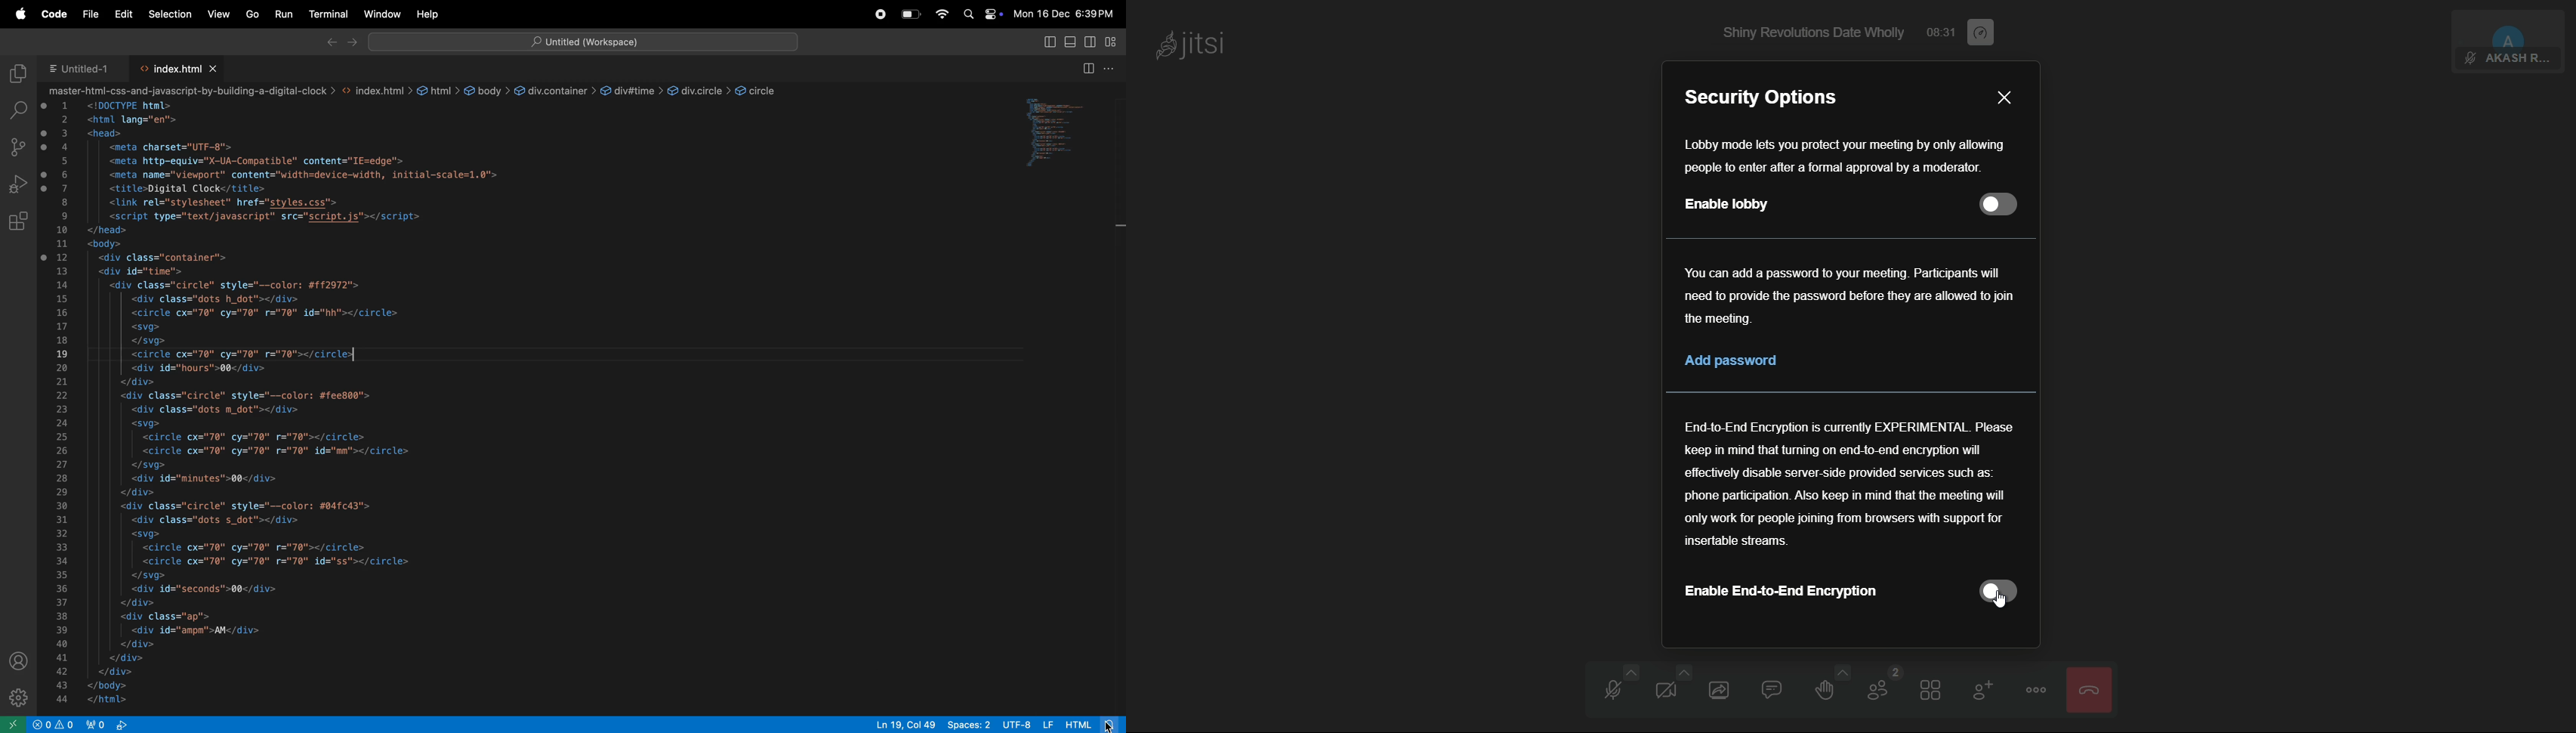  What do you see at coordinates (2510, 28) in the screenshot?
I see `participant` at bounding box center [2510, 28].